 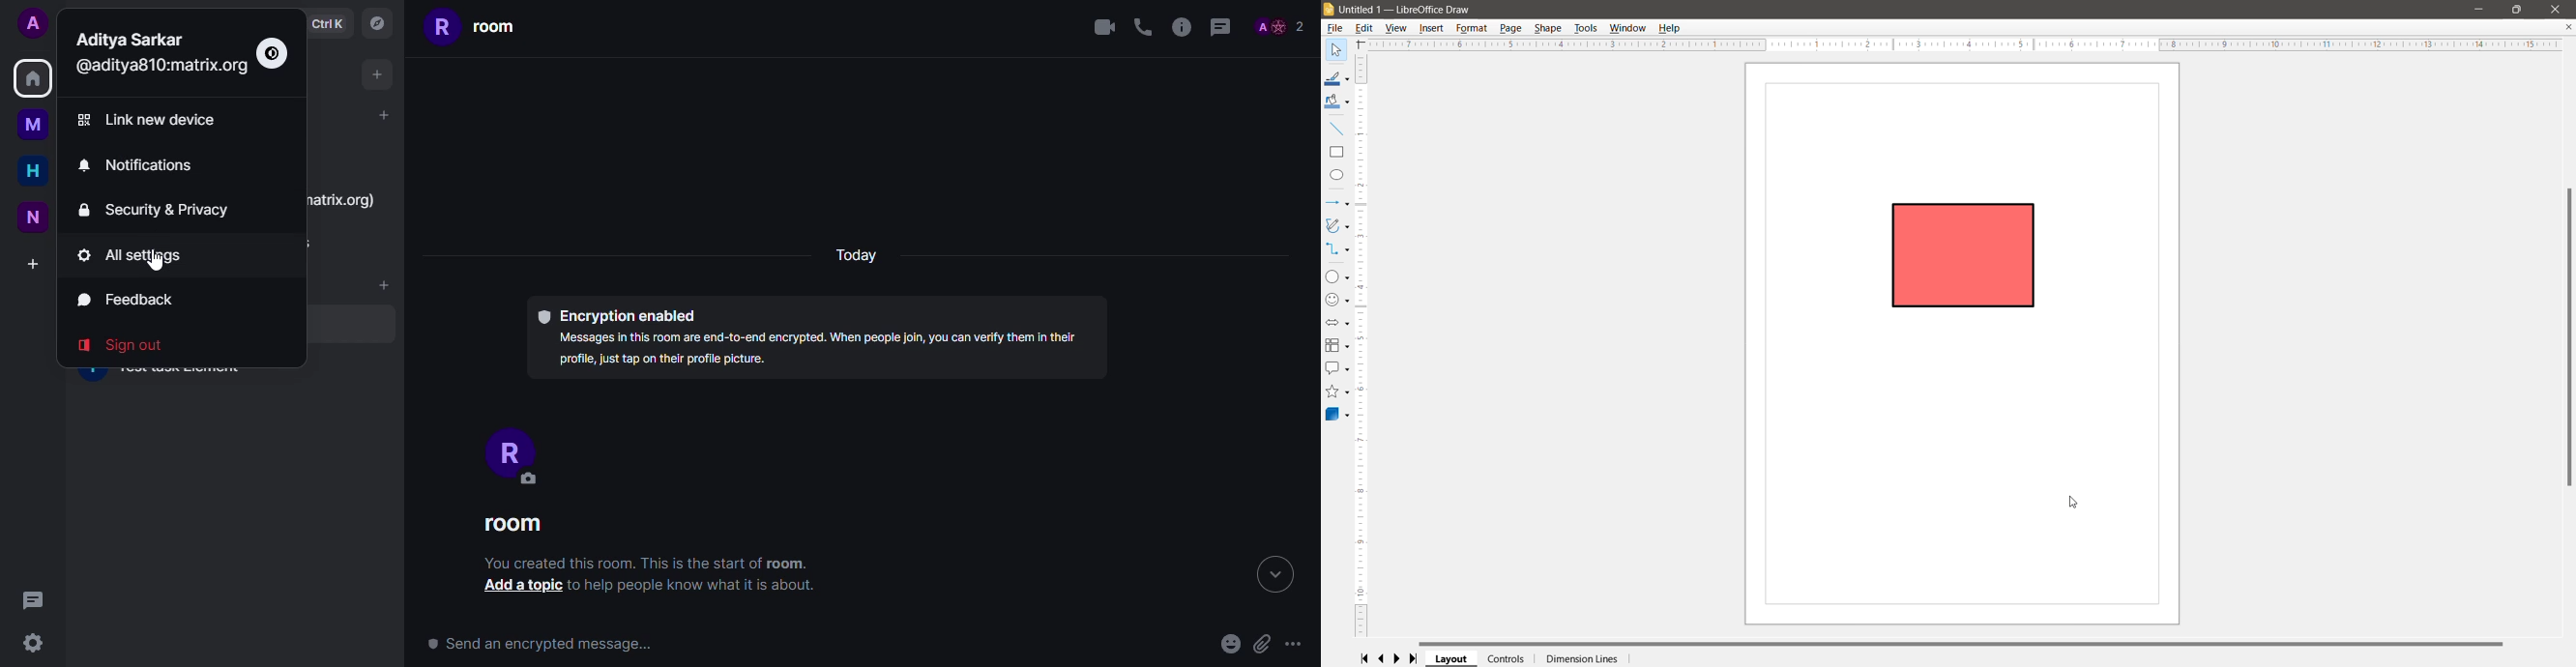 What do you see at coordinates (819, 353) in the screenshot?
I see `info` at bounding box center [819, 353].